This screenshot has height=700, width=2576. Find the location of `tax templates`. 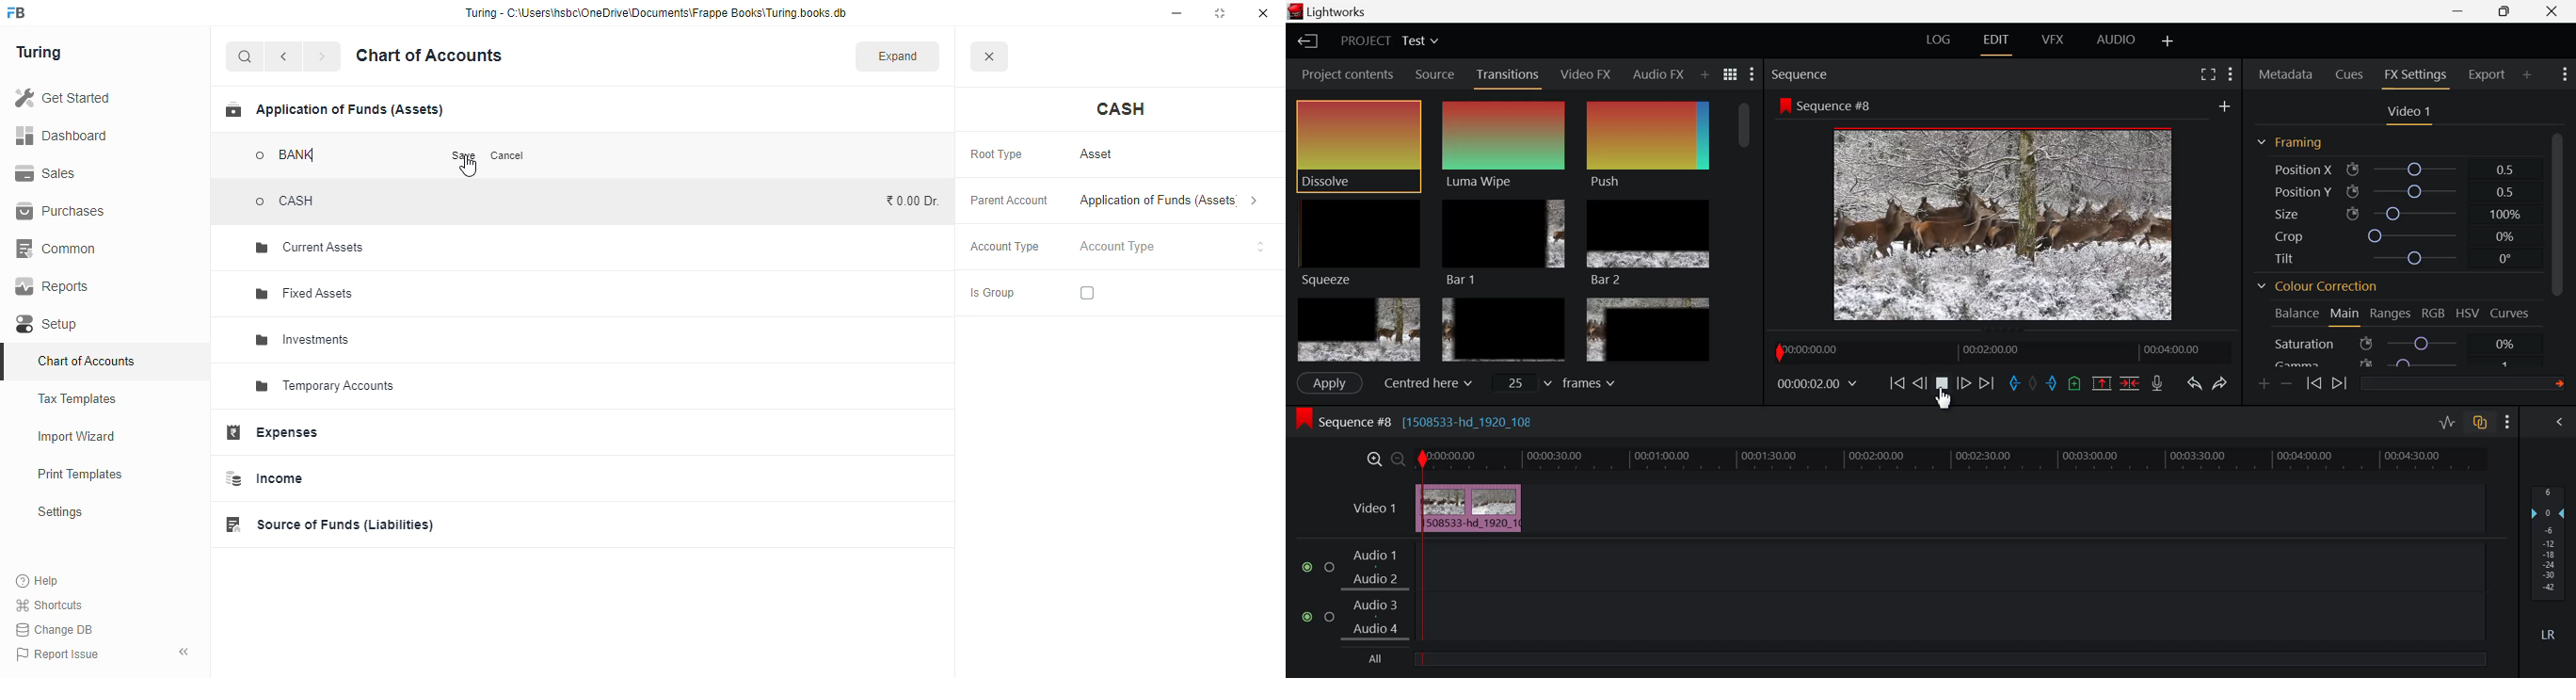

tax templates is located at coordinates (78, 398).